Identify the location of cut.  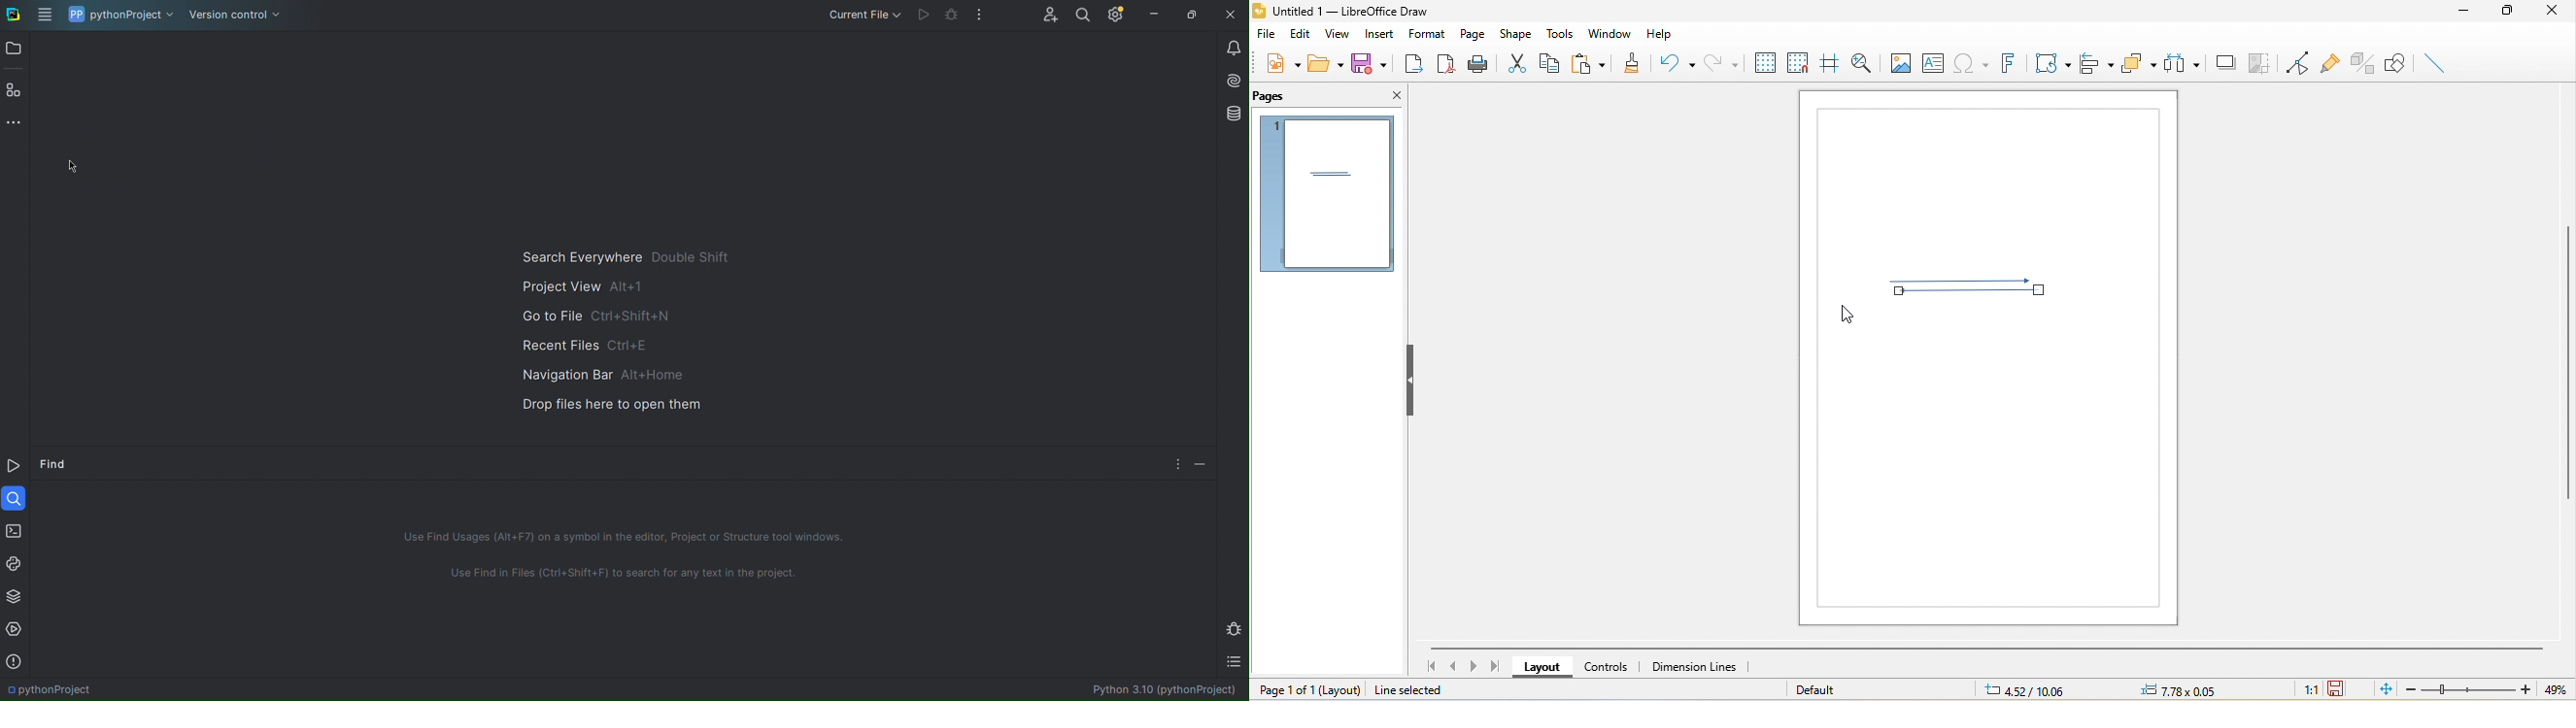
(1522, 62).